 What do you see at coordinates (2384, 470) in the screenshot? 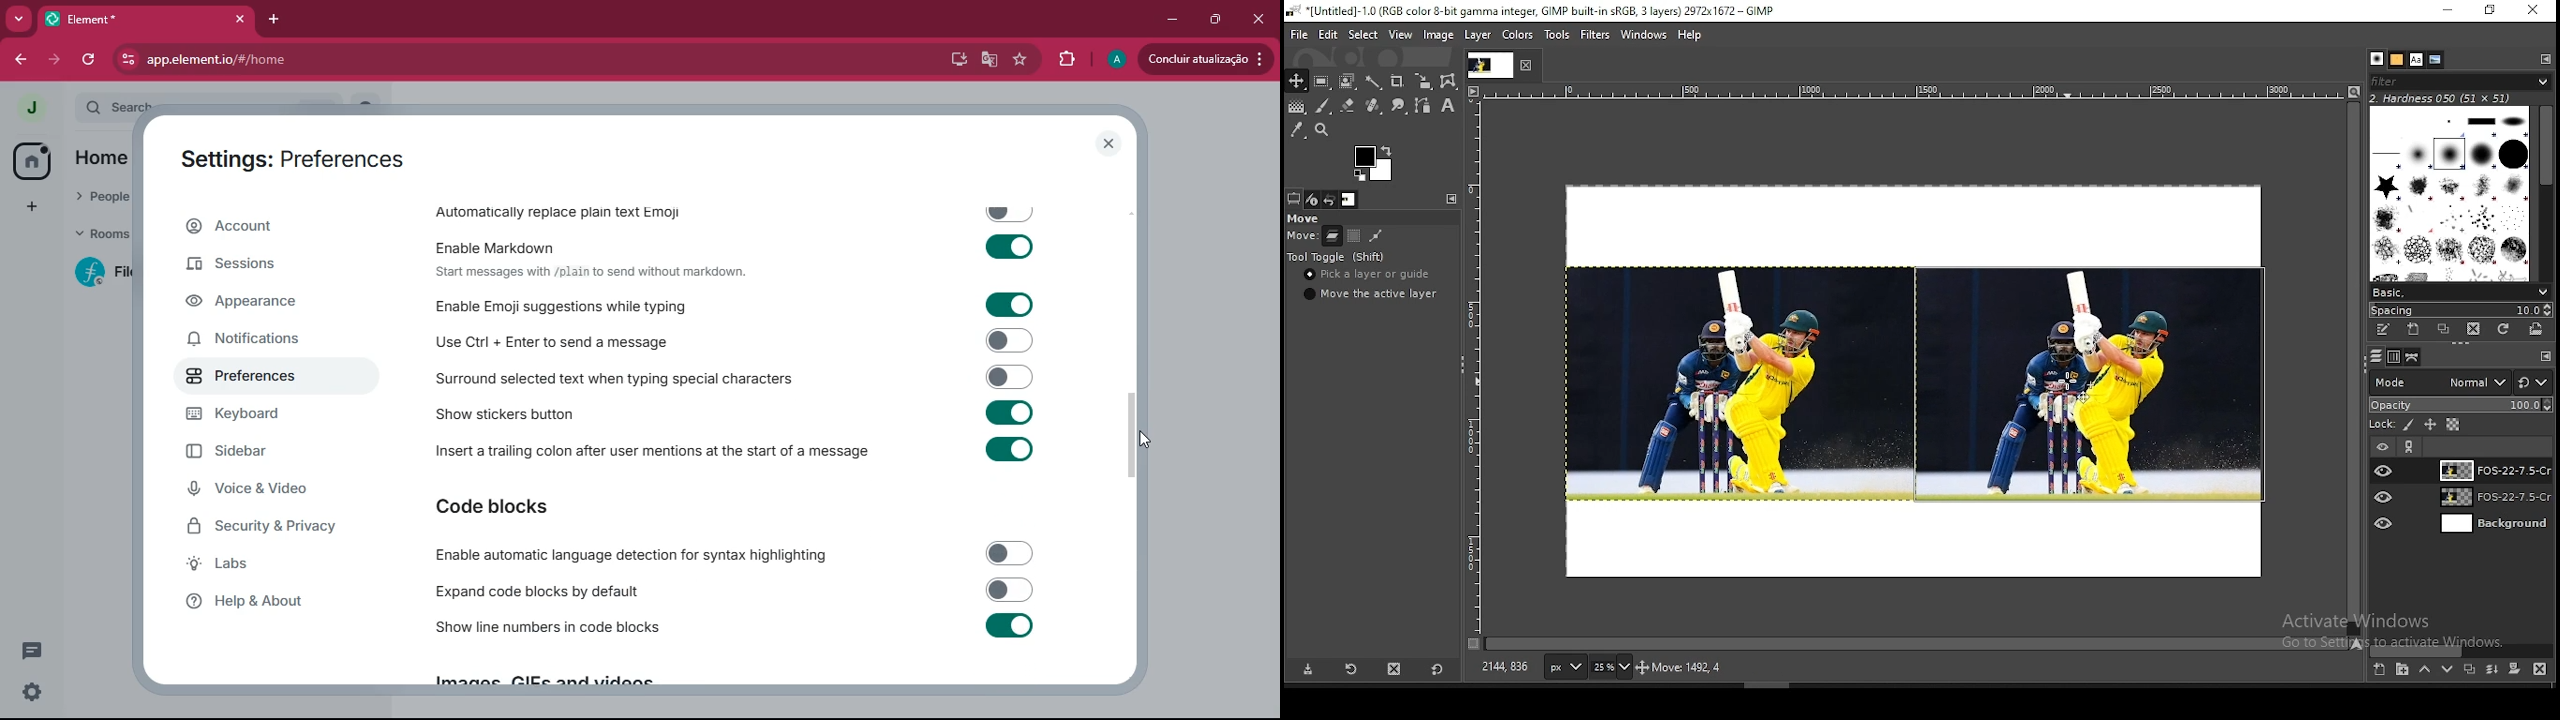
I see `layer visibility on/off` at bounding box center [2384, 470].